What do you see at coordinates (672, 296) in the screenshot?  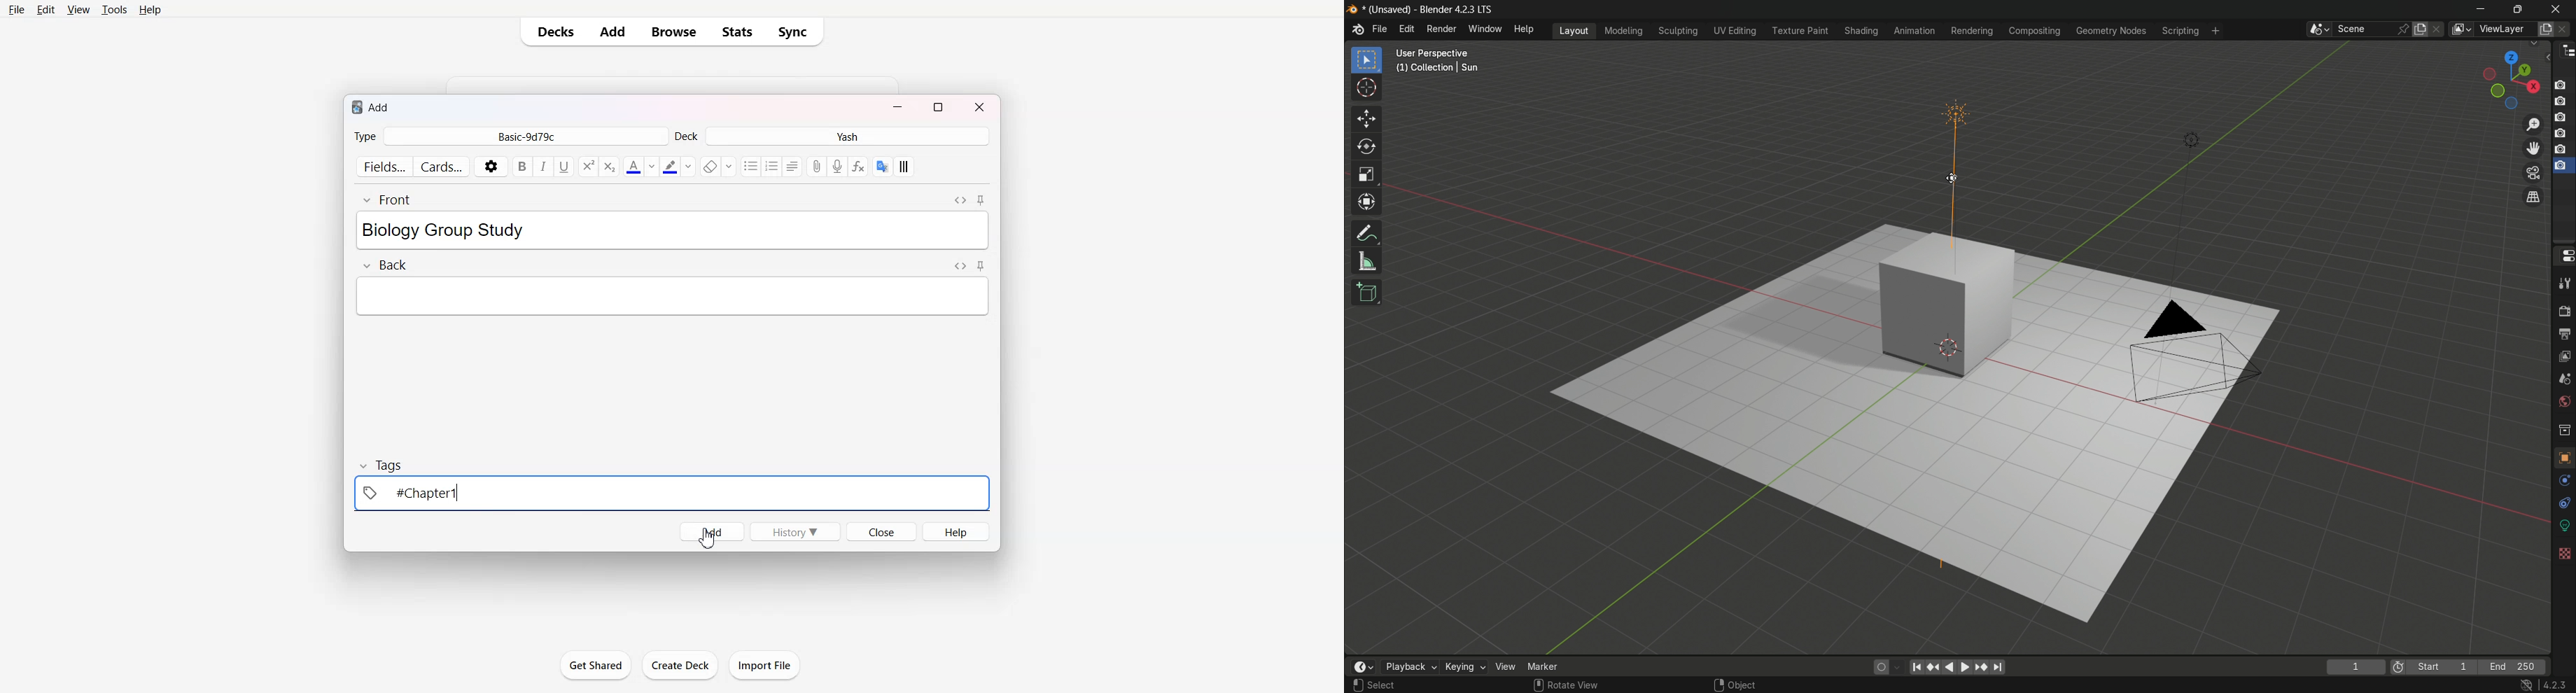 I see `back input field` at bounding box center [672, 296].